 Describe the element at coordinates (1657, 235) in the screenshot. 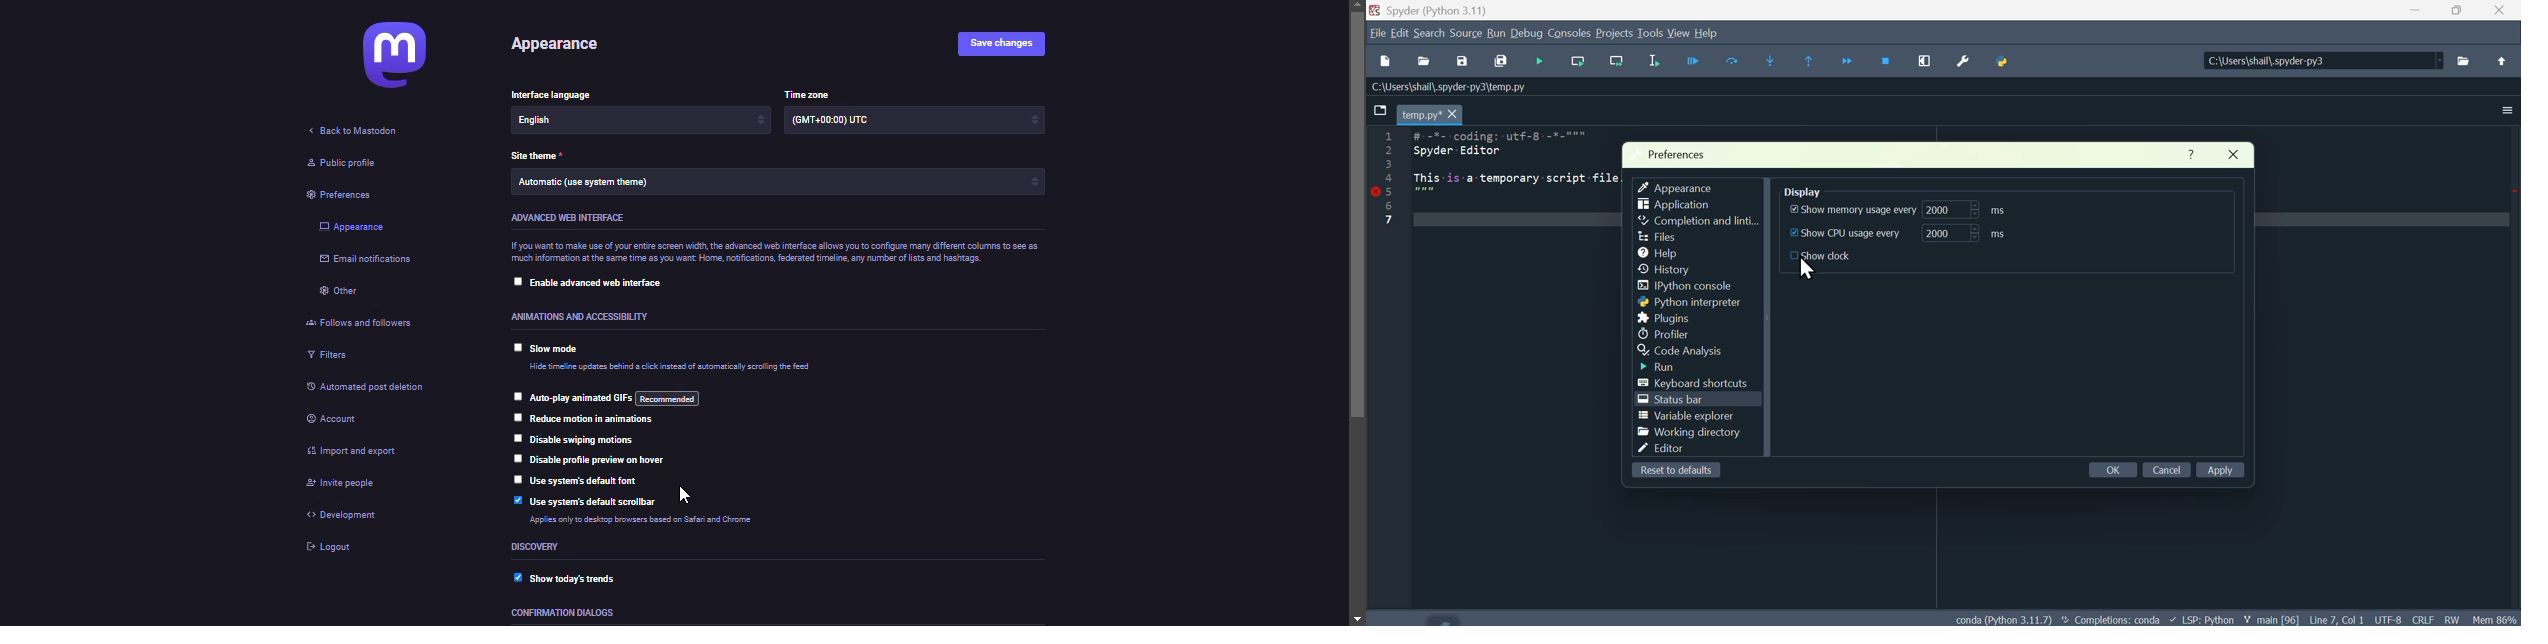

I see `file` at that location.